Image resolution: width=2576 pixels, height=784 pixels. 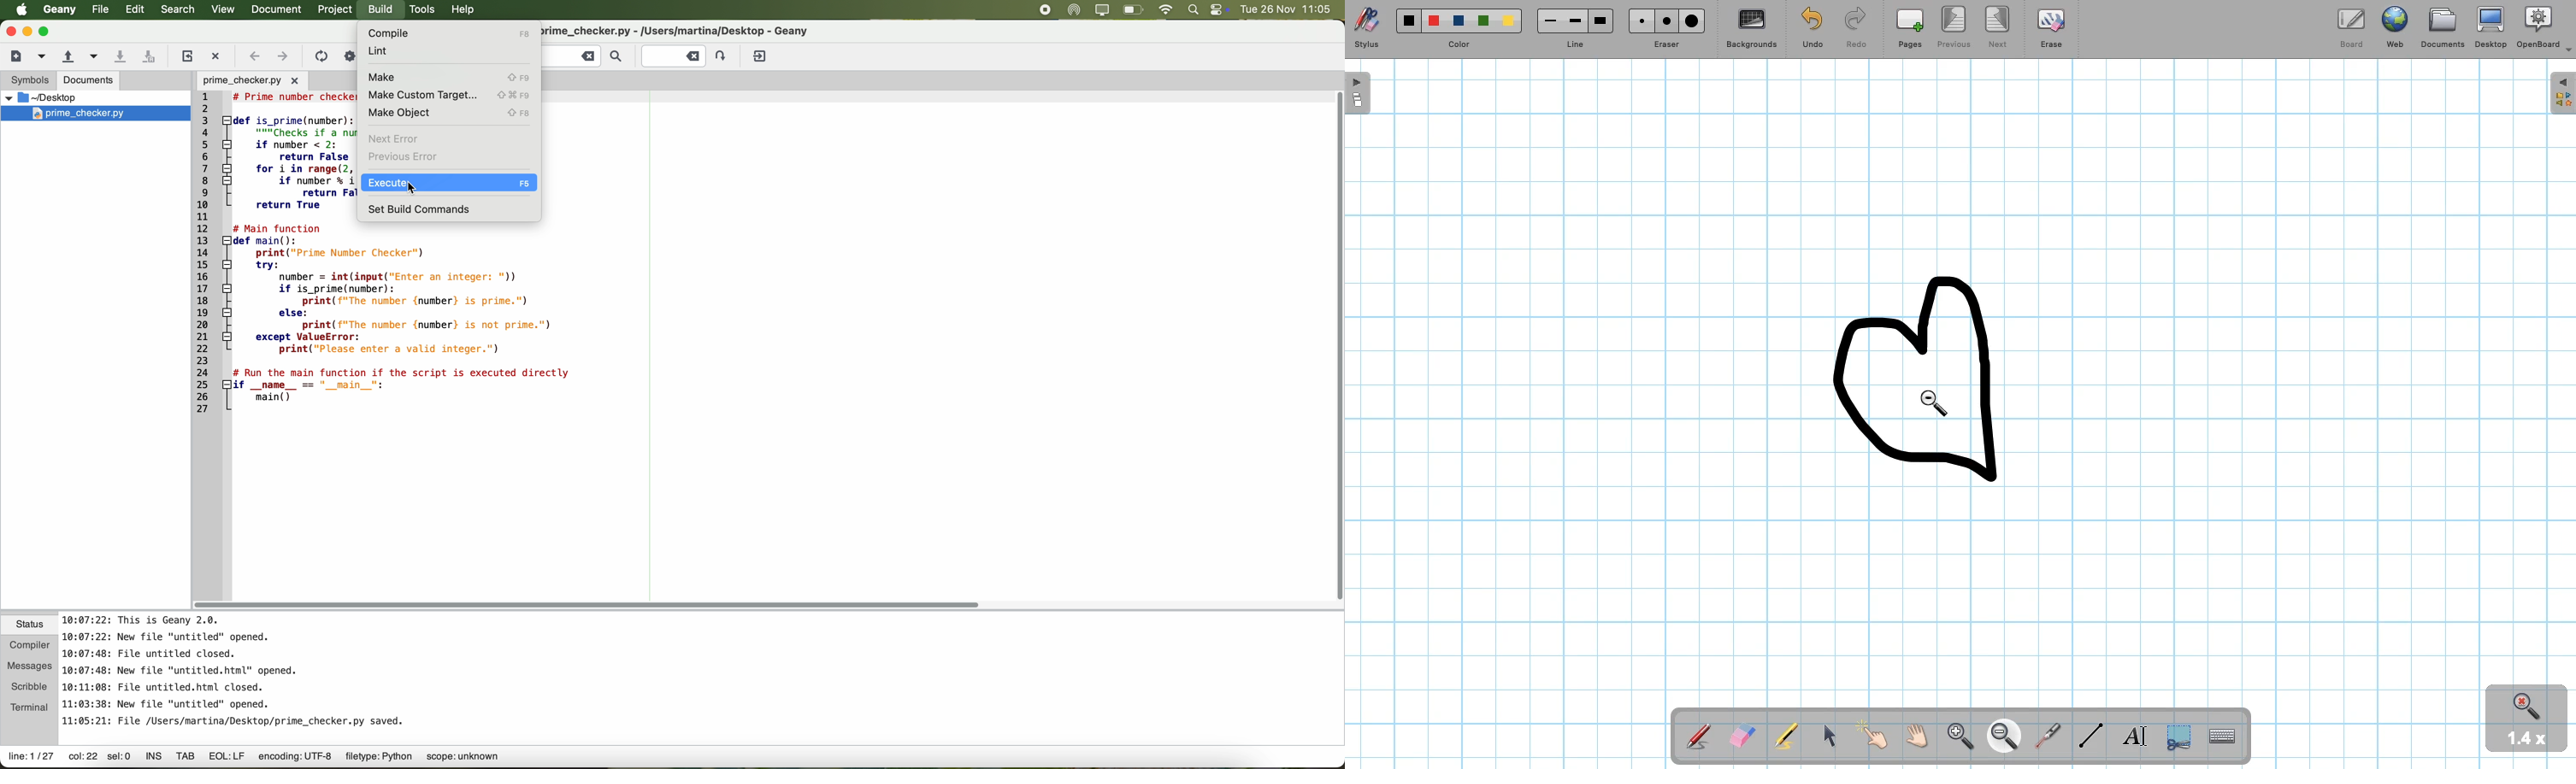 What do you see at coordinates (1167, 9) in the screenshot?
I see `wifi` at bounding box center [1167, 9].